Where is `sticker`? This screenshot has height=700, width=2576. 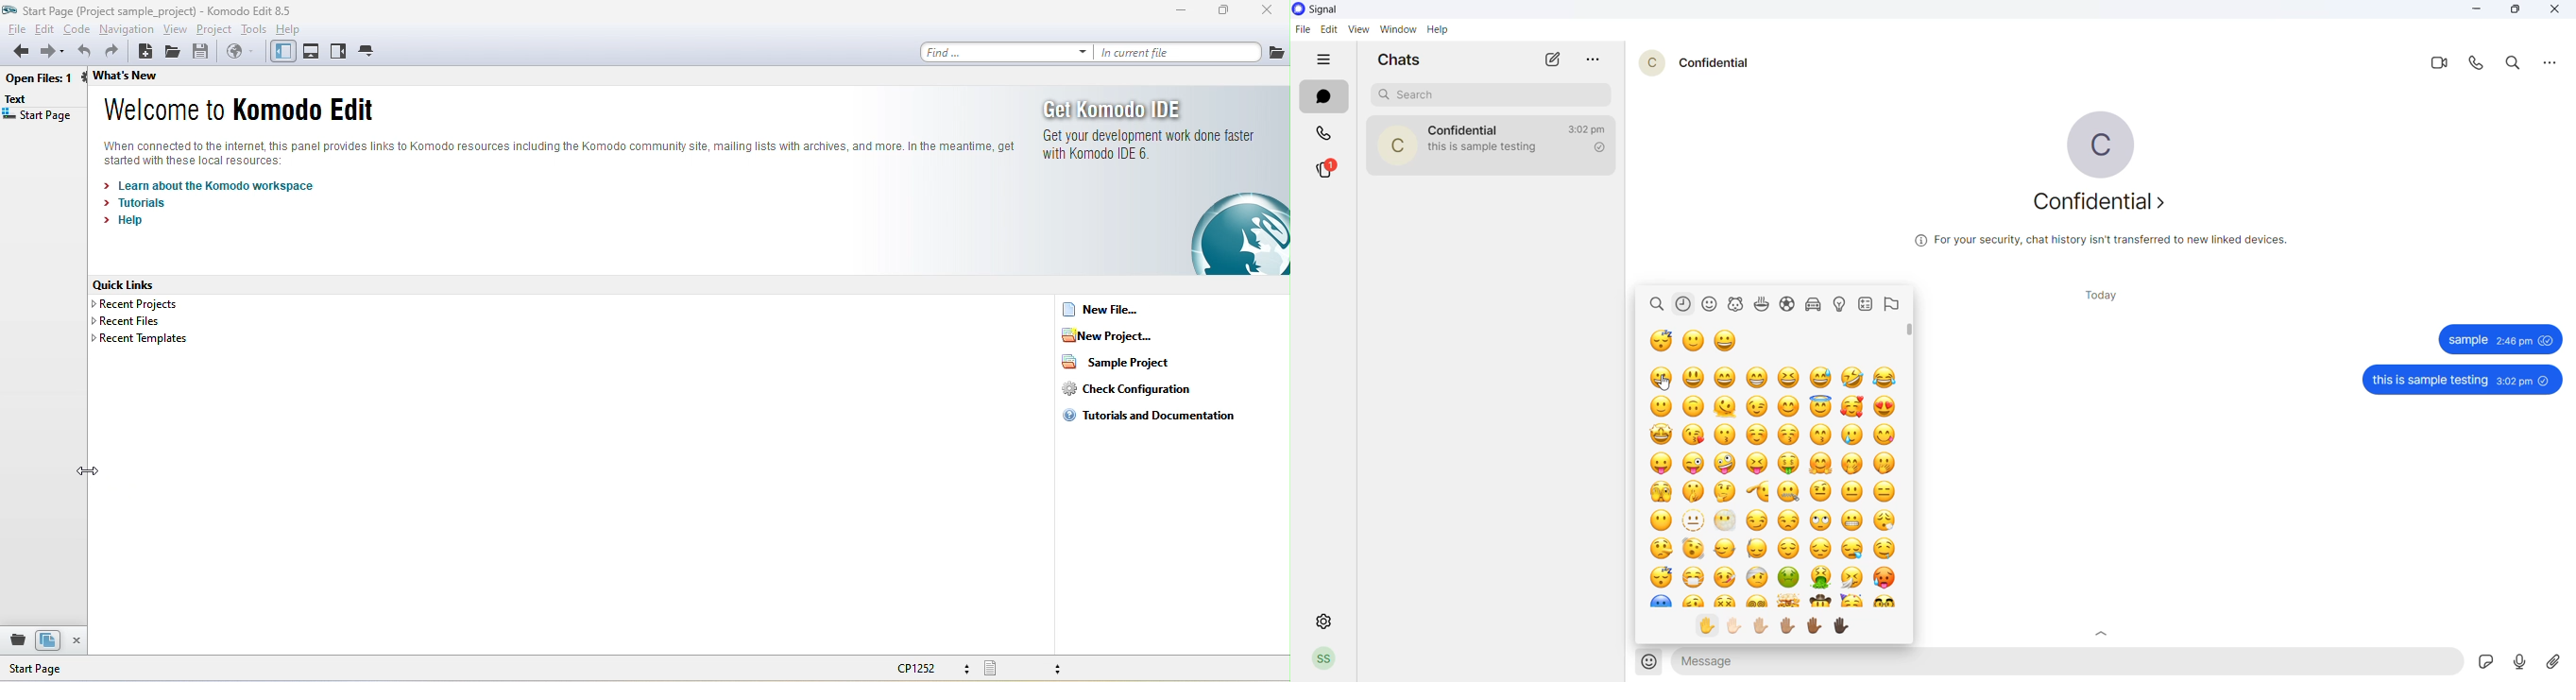 sticker is located at coordinates (2486, 663).